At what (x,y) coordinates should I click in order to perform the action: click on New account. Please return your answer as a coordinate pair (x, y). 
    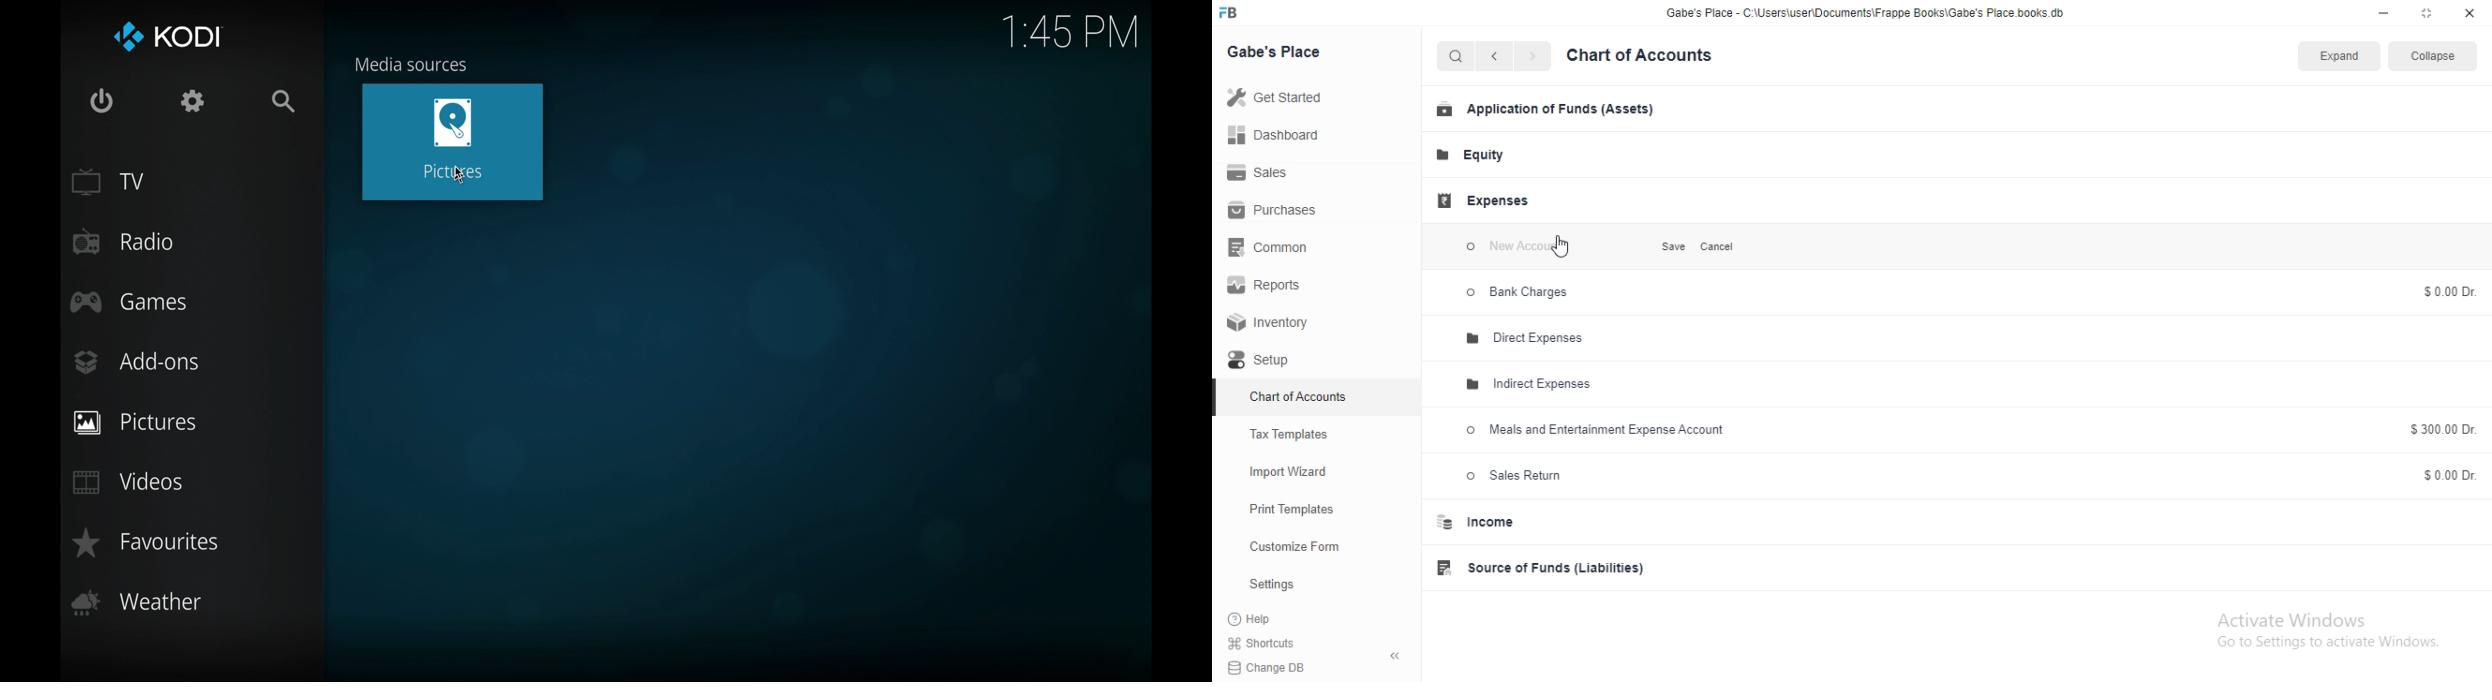
    Looking at the image, I should click on (1536, 246).